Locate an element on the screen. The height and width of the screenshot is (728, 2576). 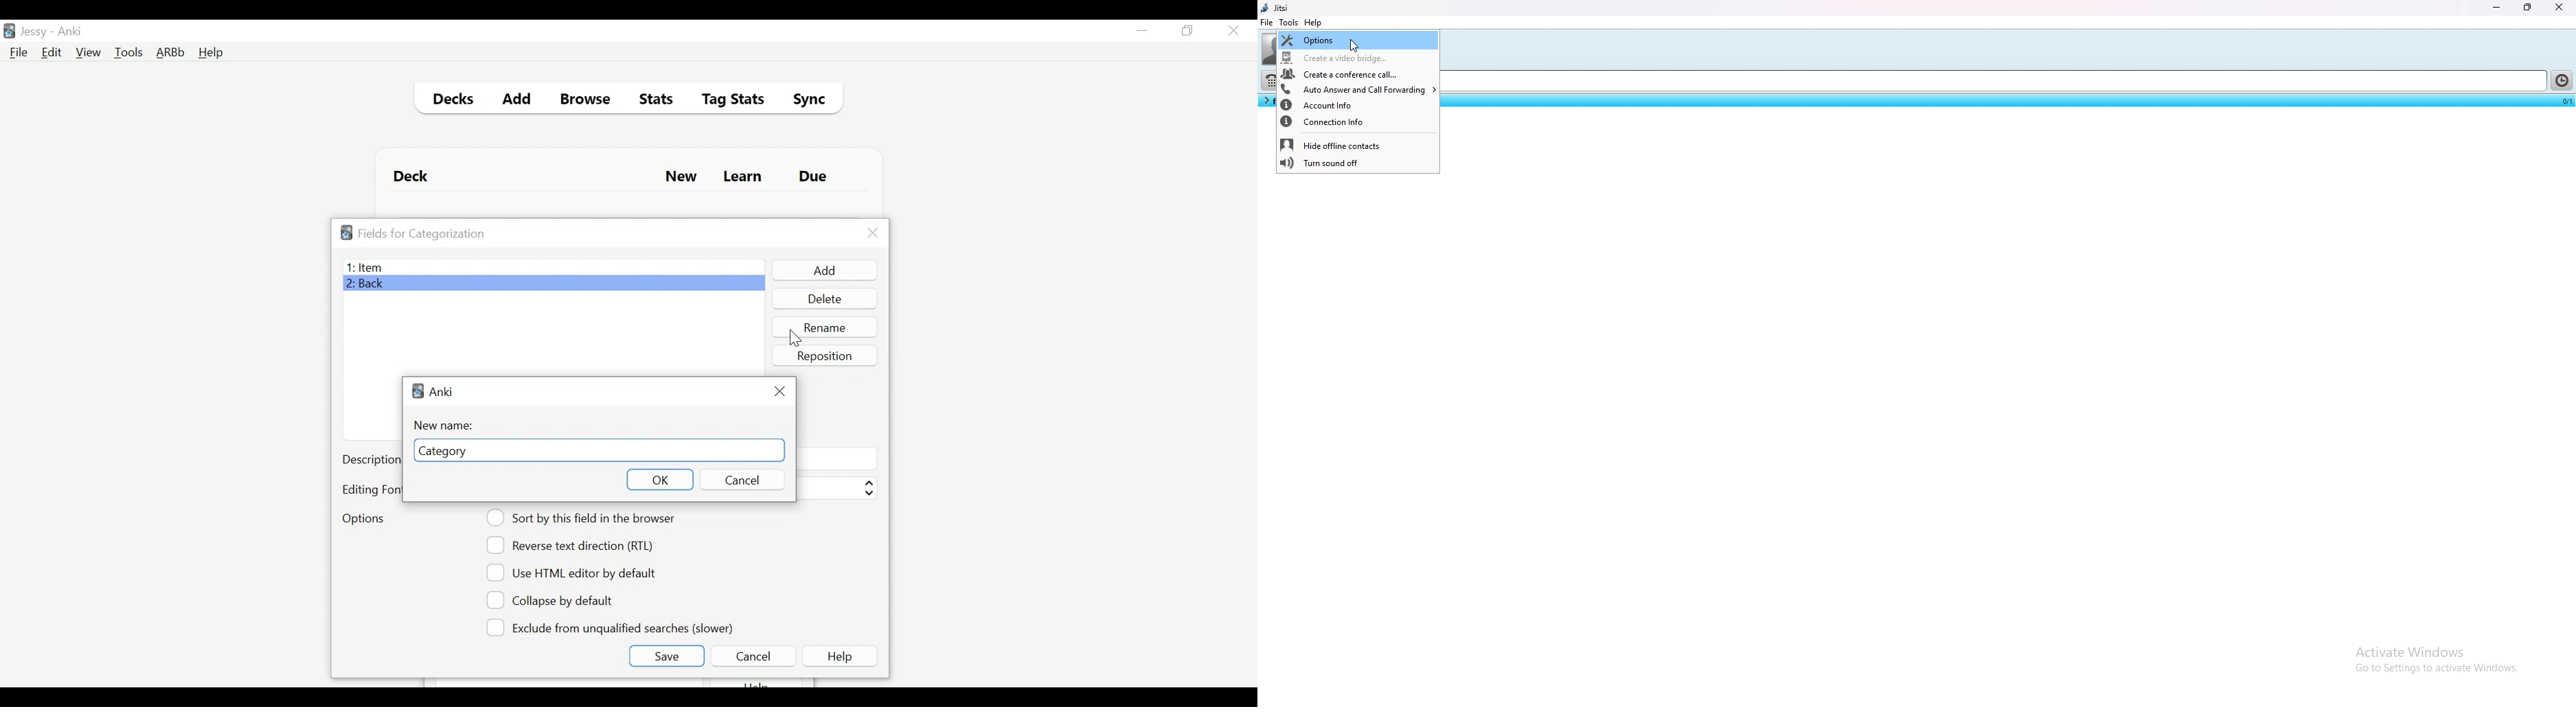
Stats is located at coordinates (652, 100).